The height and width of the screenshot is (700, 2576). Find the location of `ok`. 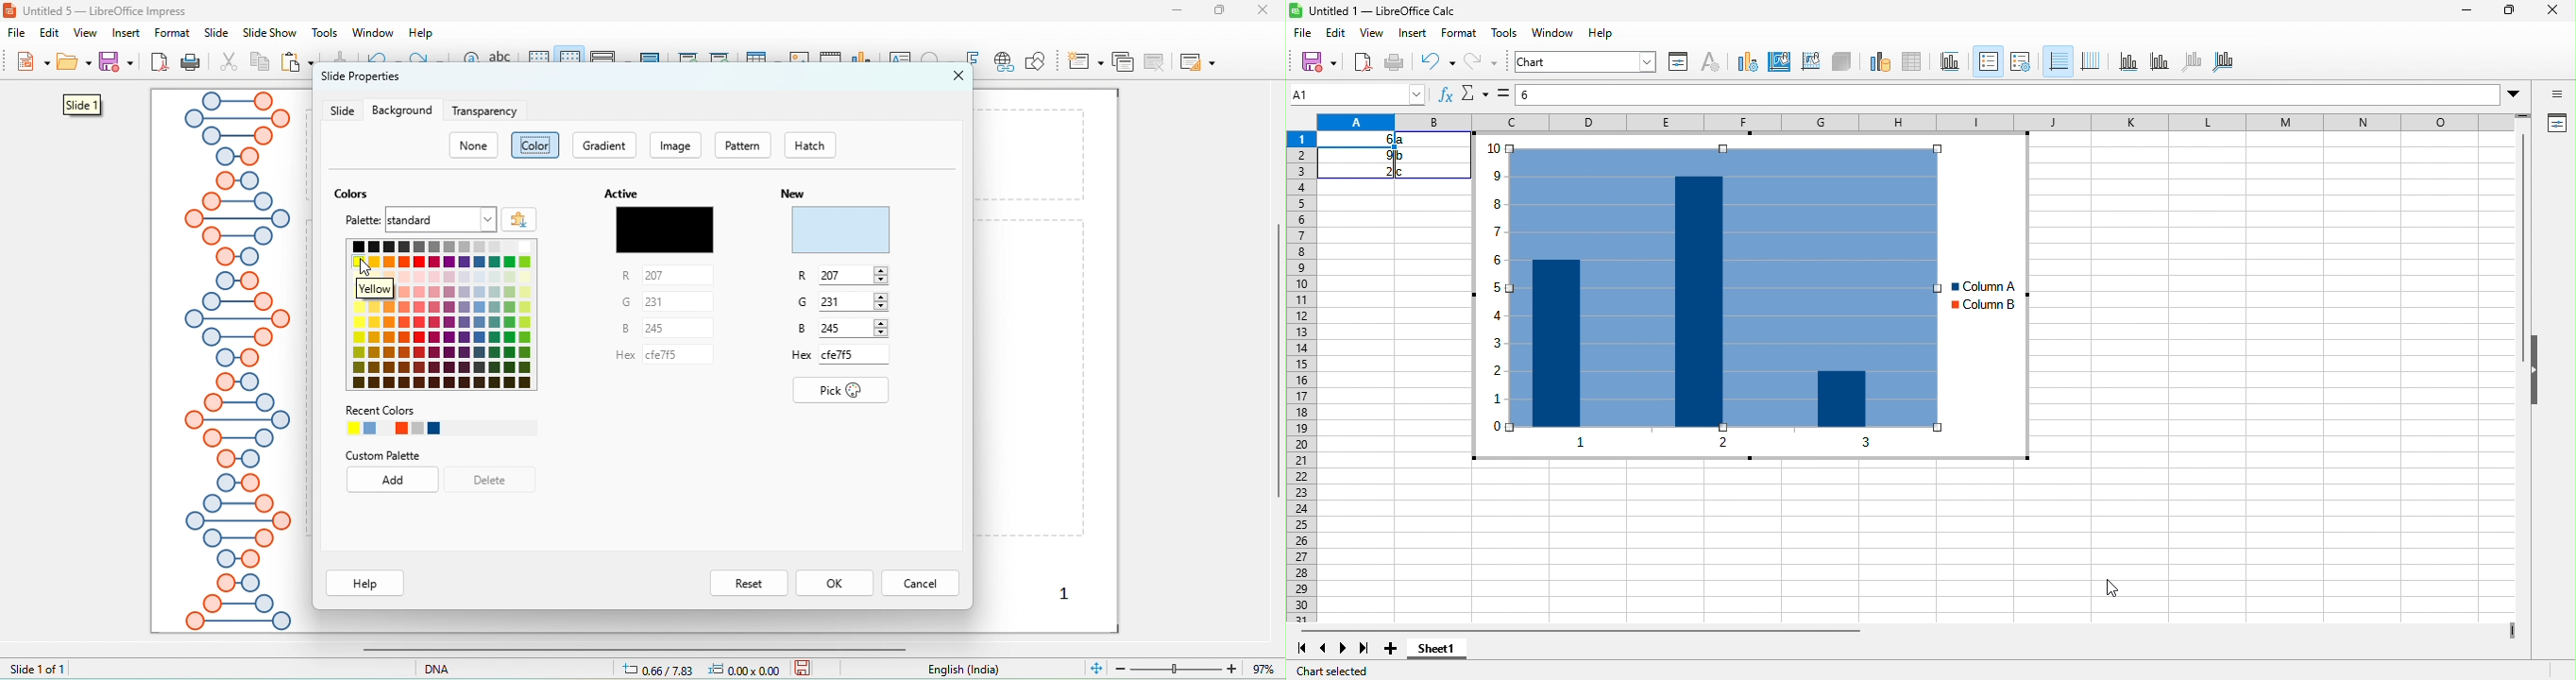

ok is located at coordinates (836, 580).